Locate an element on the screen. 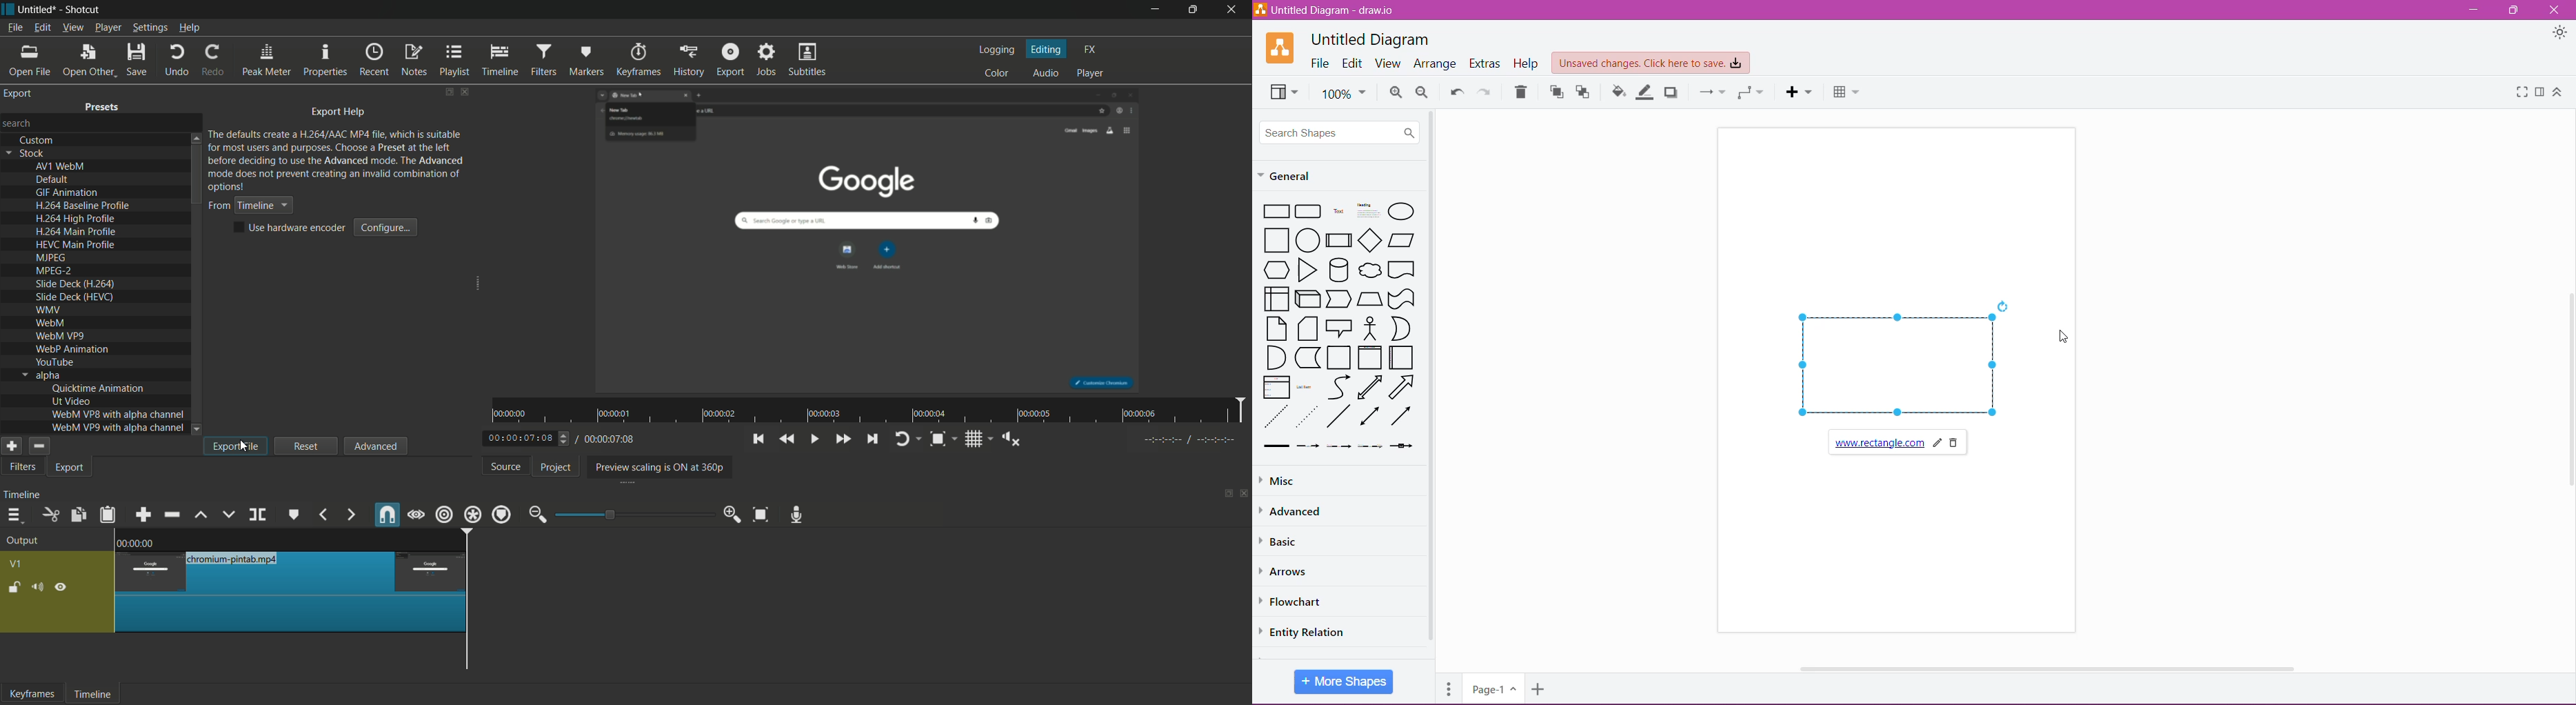 This screenshot has height=728, width=2576. overwrite is located at coordinates (228, 514).